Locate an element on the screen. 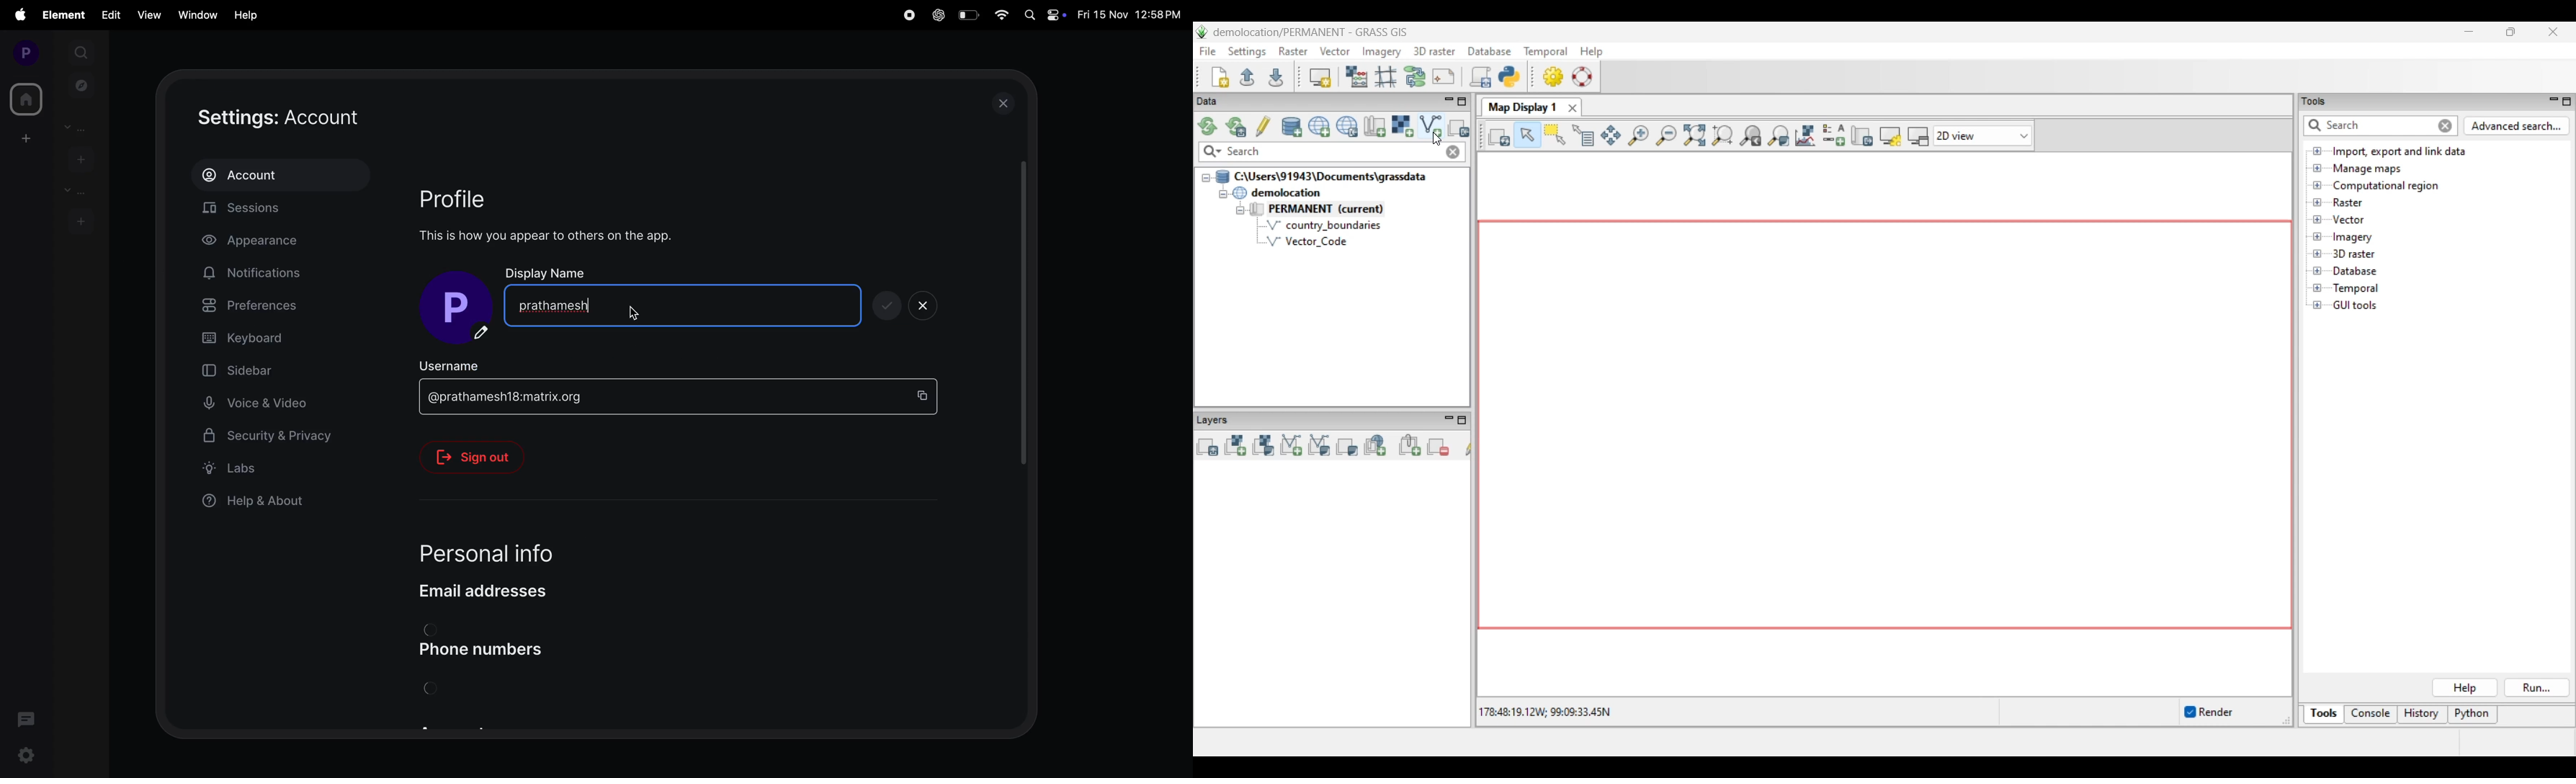 The height and width of the screenshot is (784, 2576). apple widgets is located at coordinates (1045, 14).